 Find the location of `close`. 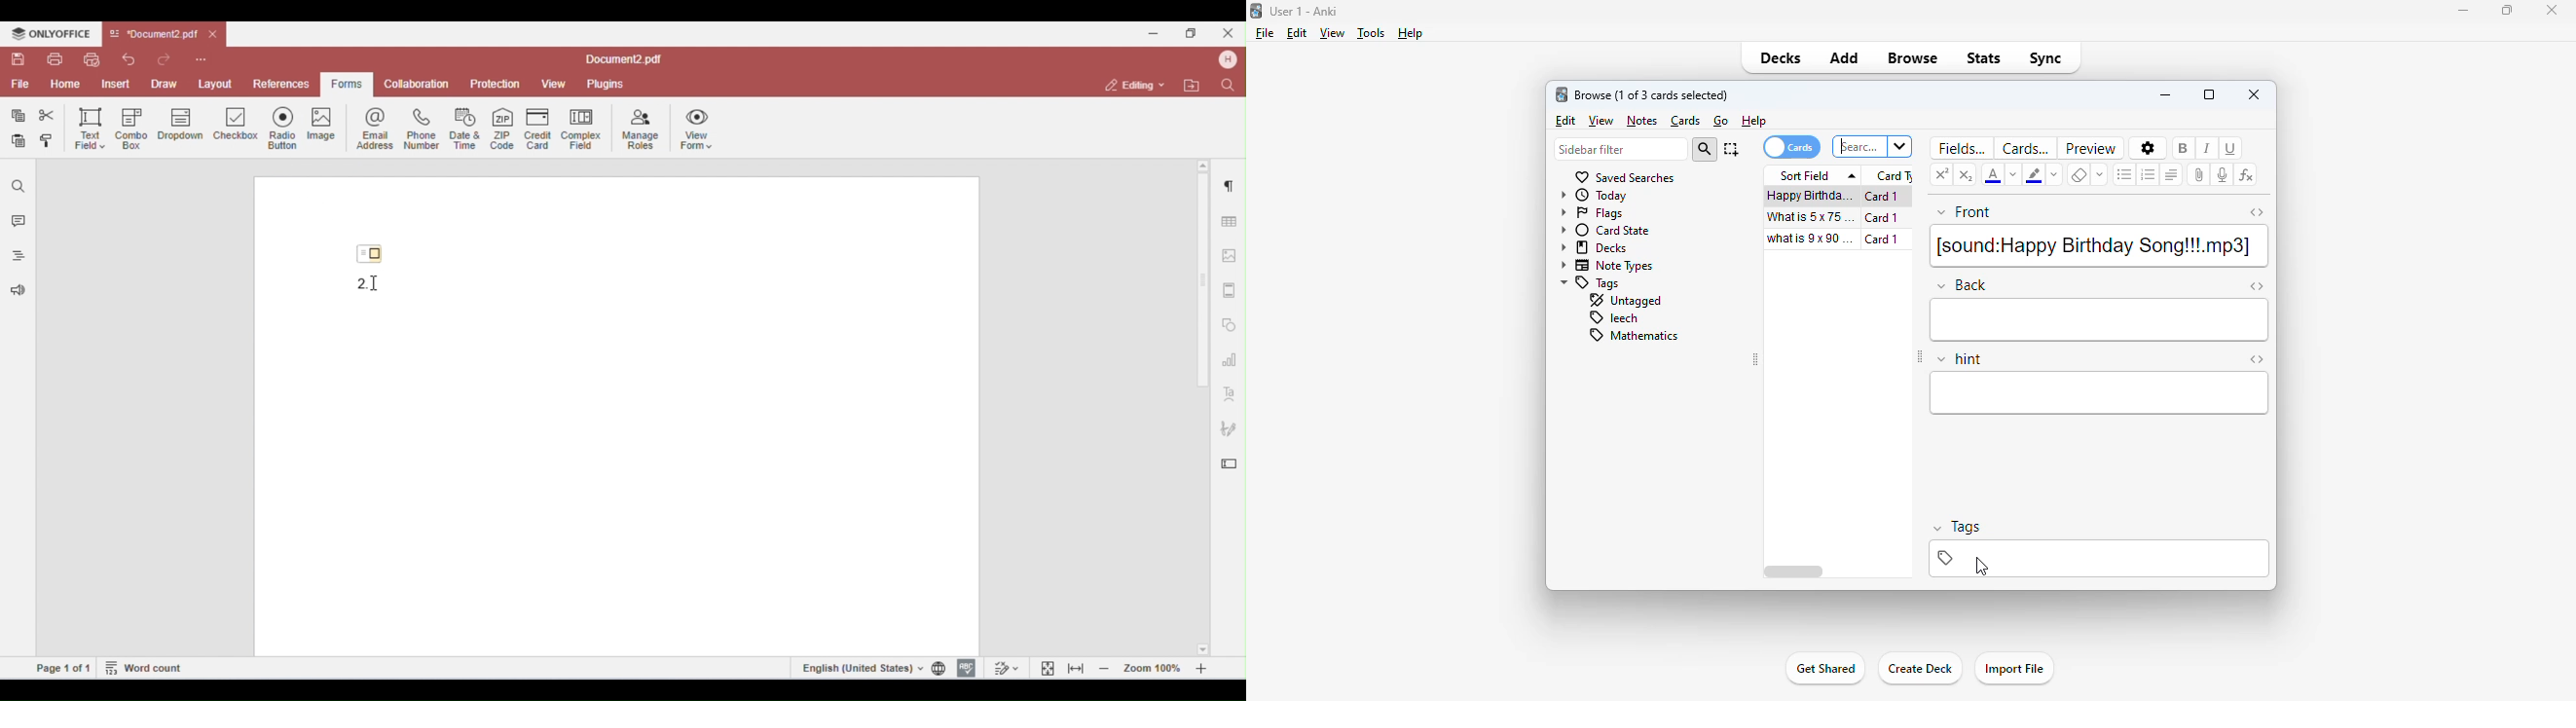

close is located at coordinates (2555, 10).